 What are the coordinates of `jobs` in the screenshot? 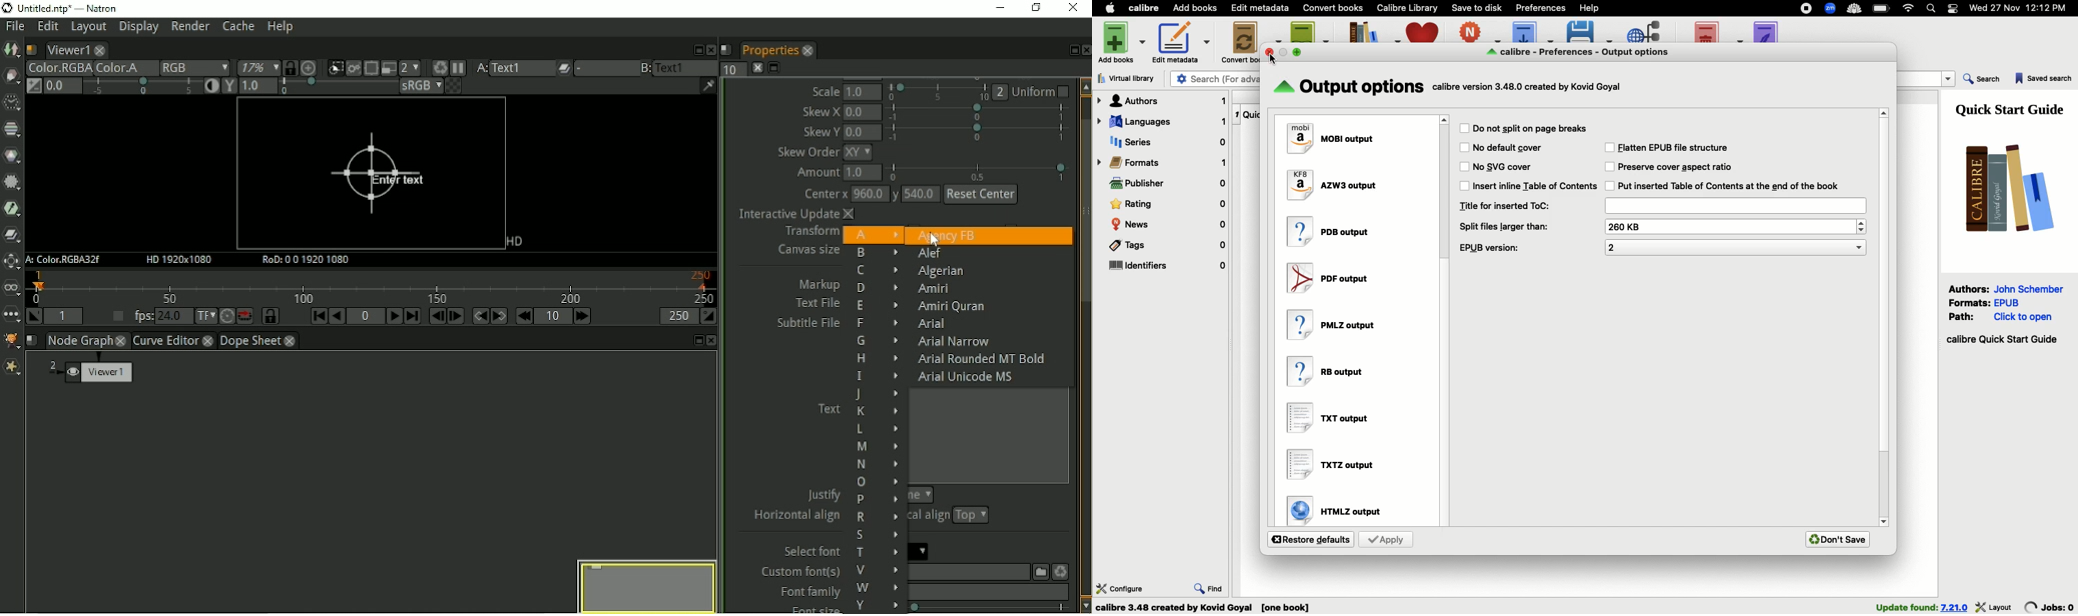 It's located at (2051, 606).